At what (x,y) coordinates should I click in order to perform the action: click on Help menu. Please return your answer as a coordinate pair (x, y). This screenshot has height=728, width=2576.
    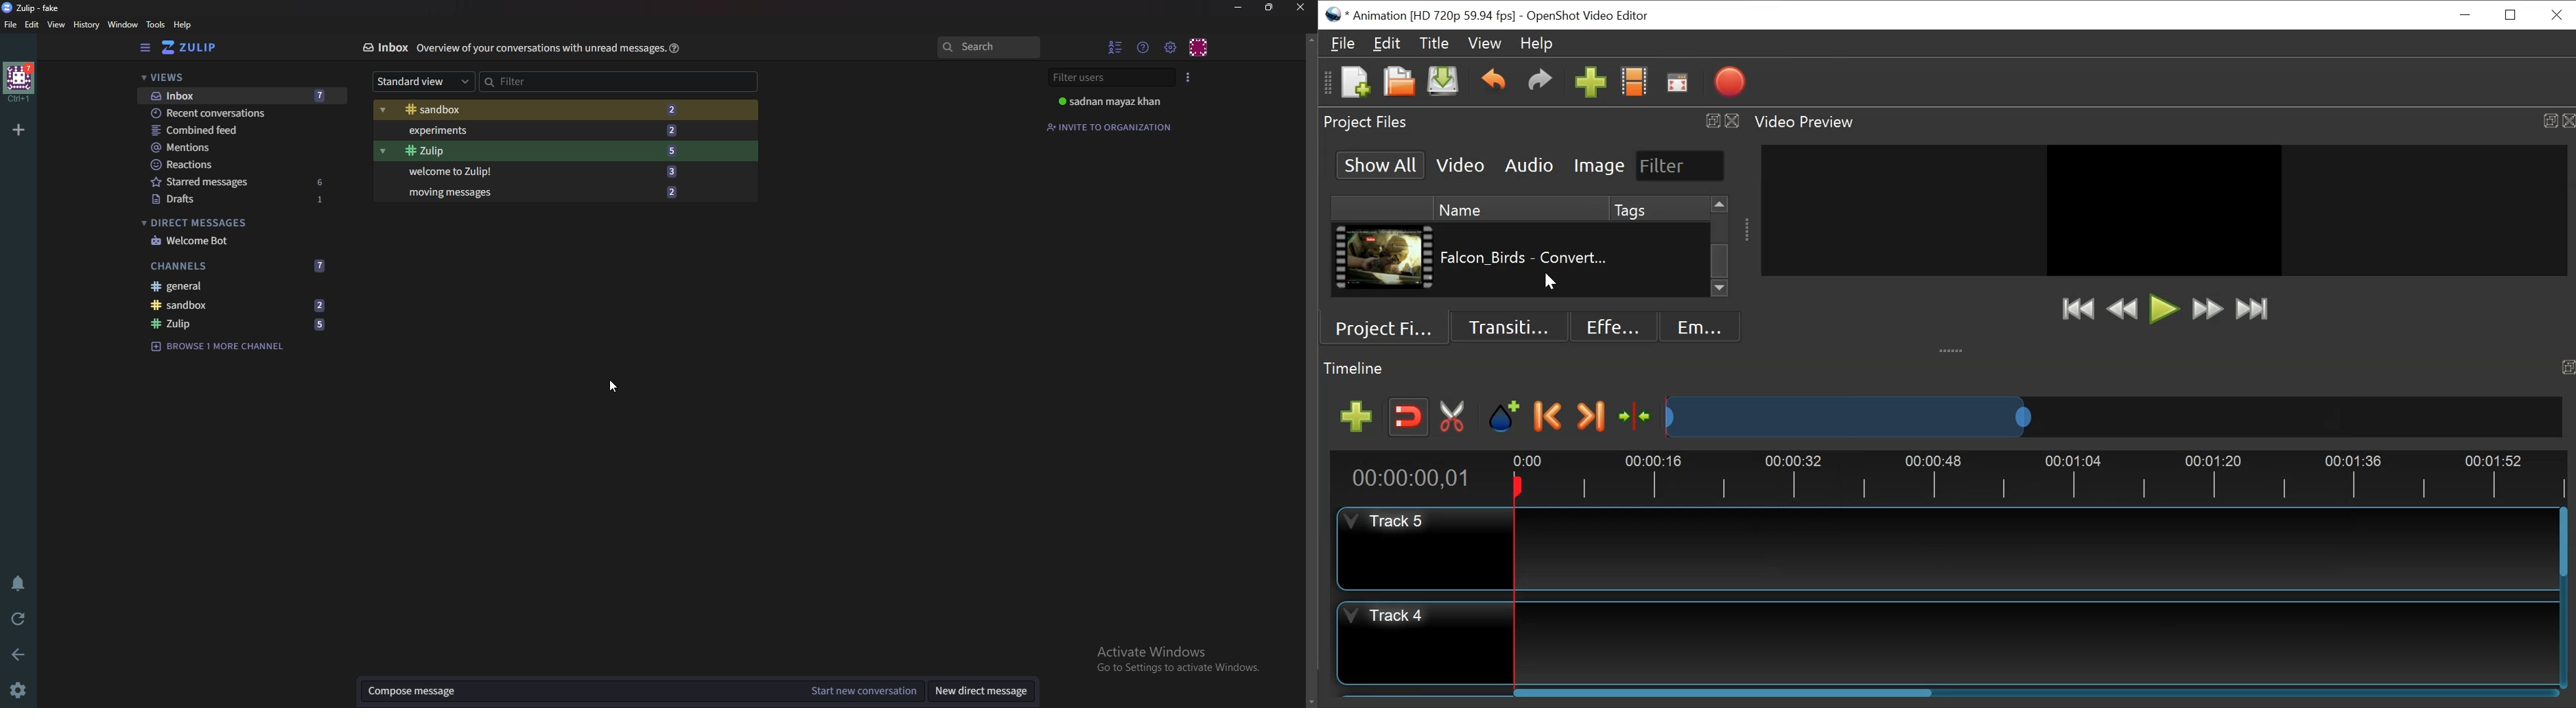
    Looking at the image, I should click on (1143, 47).